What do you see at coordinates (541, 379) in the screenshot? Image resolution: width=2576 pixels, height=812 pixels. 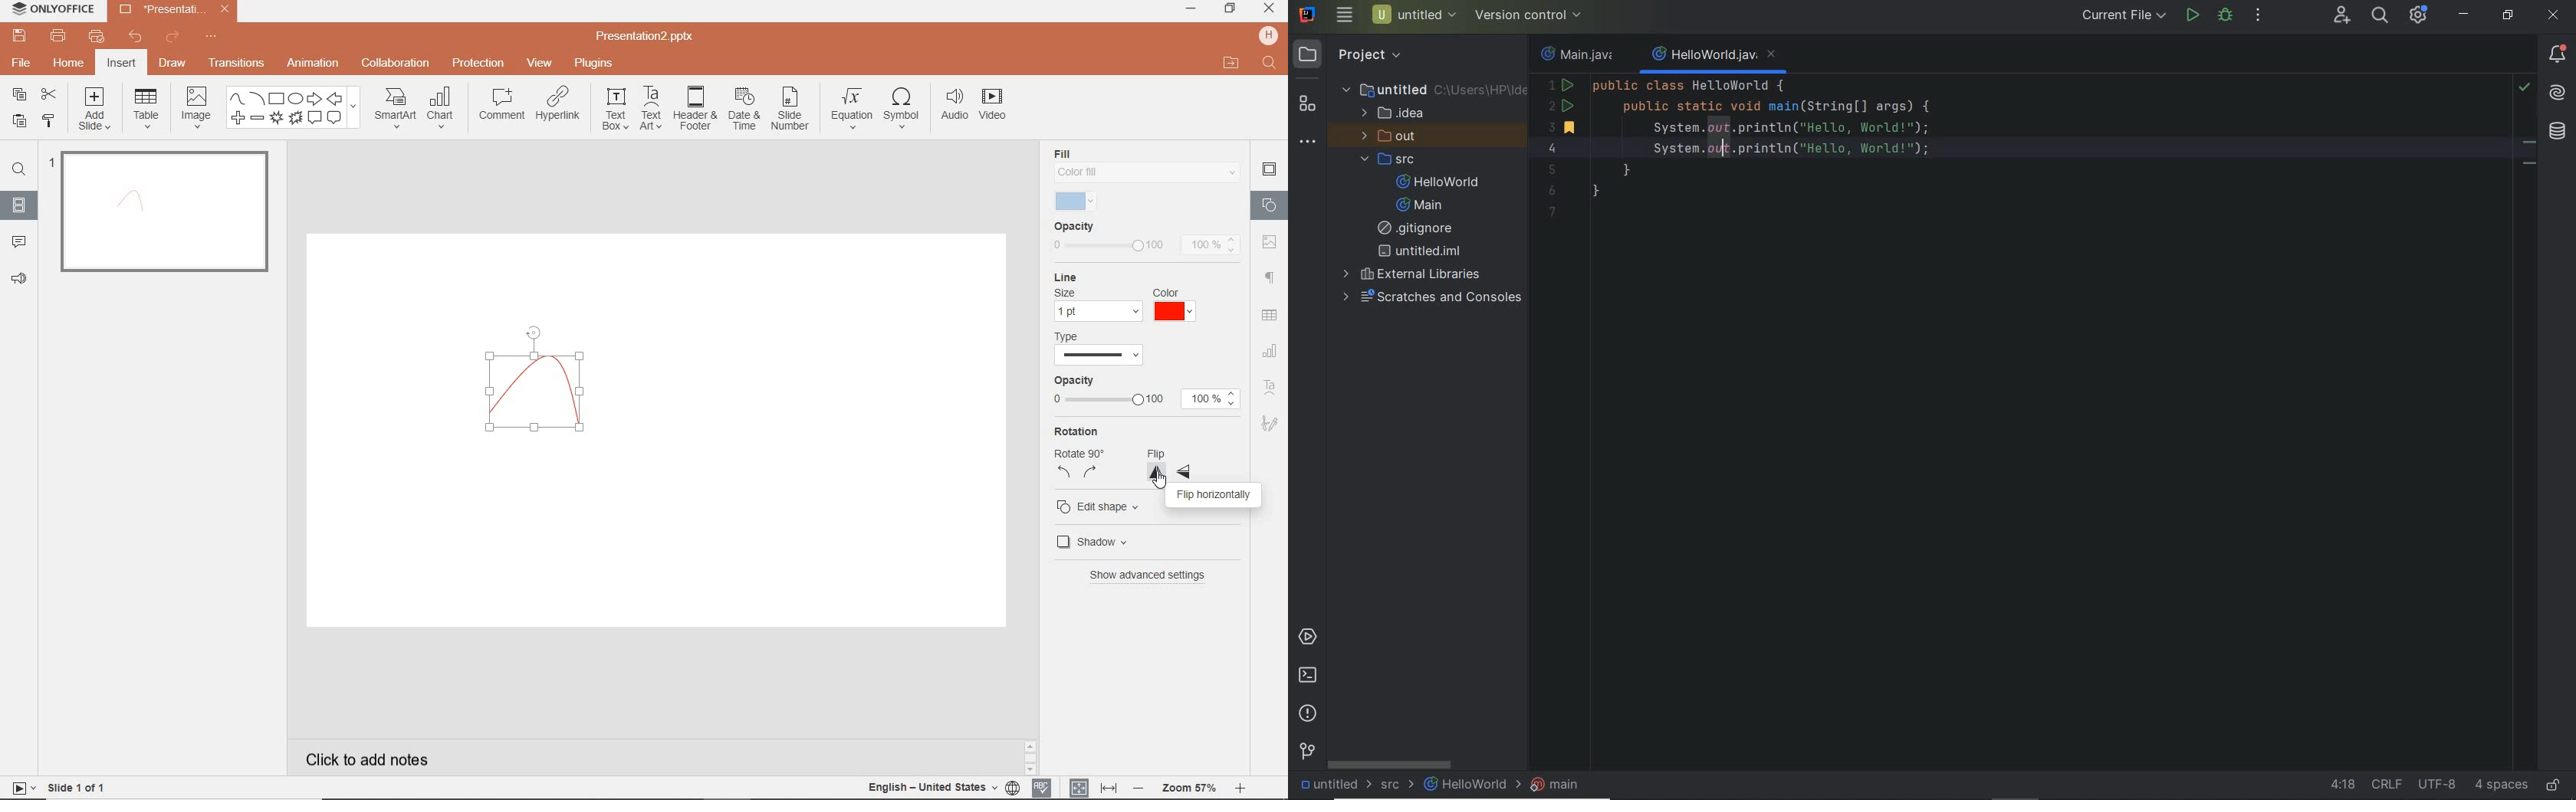 I see `curve drawn` at bounding box center [541, 379].